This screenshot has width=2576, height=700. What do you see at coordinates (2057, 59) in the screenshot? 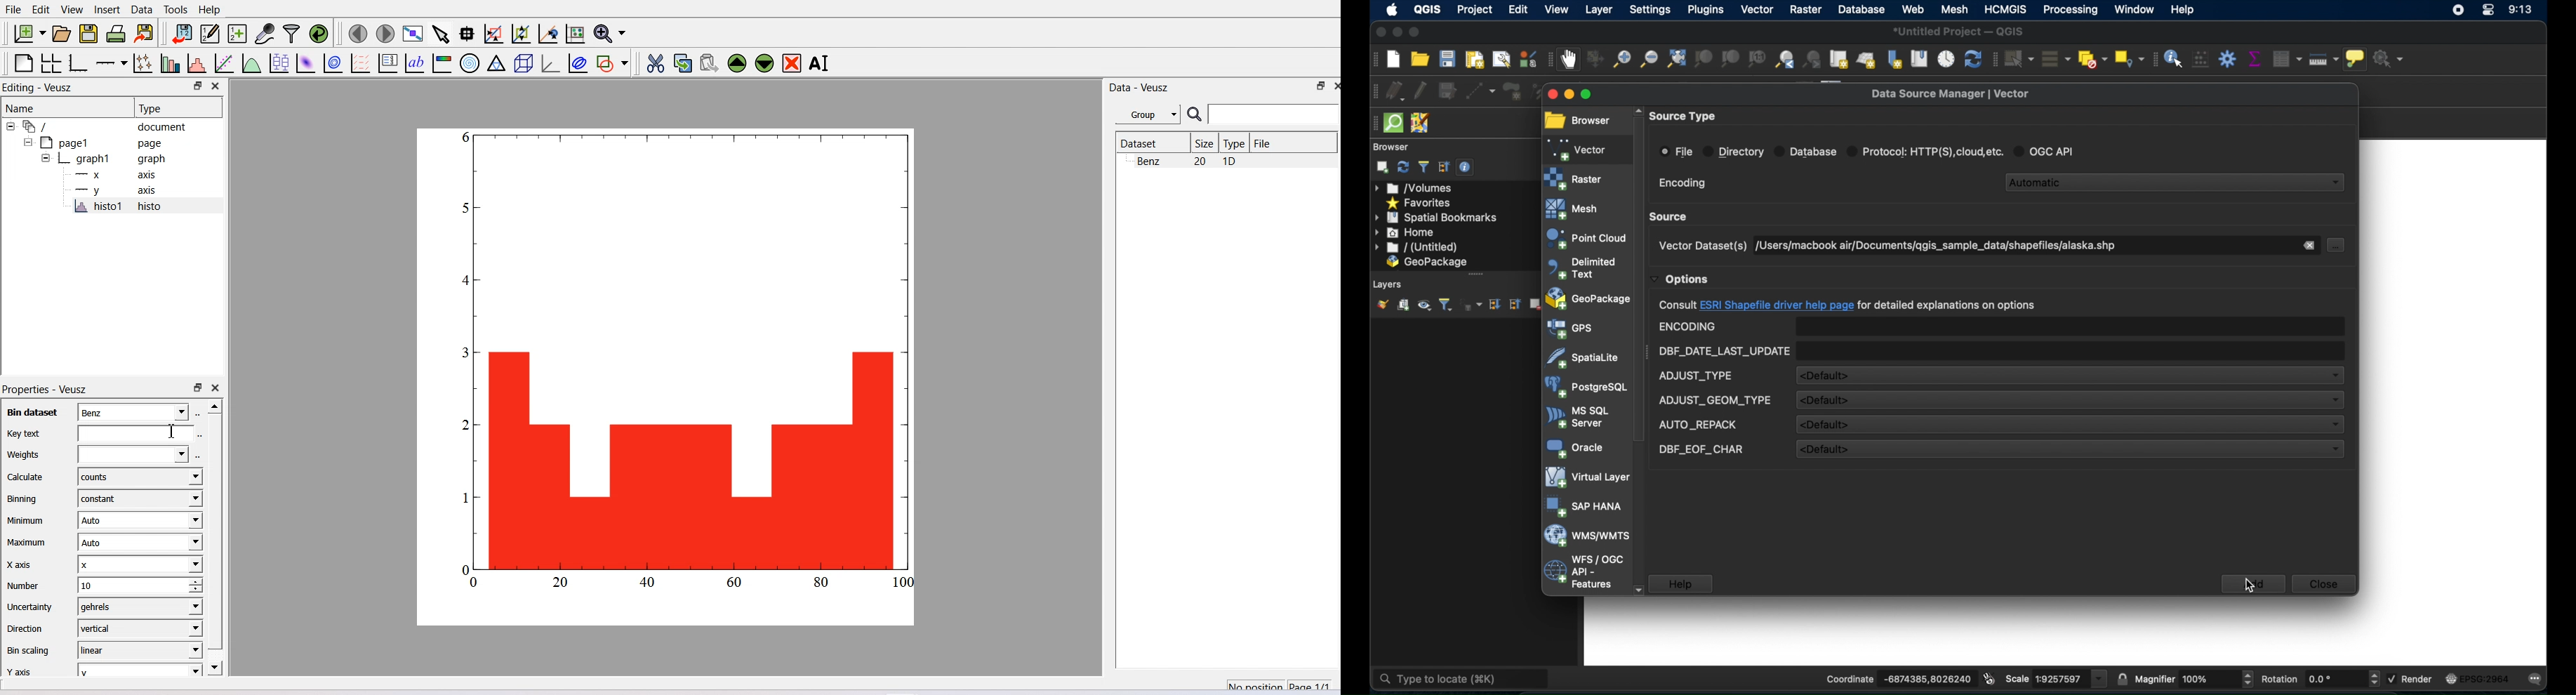
I see `select all features` at bounding box center [2057, 59].